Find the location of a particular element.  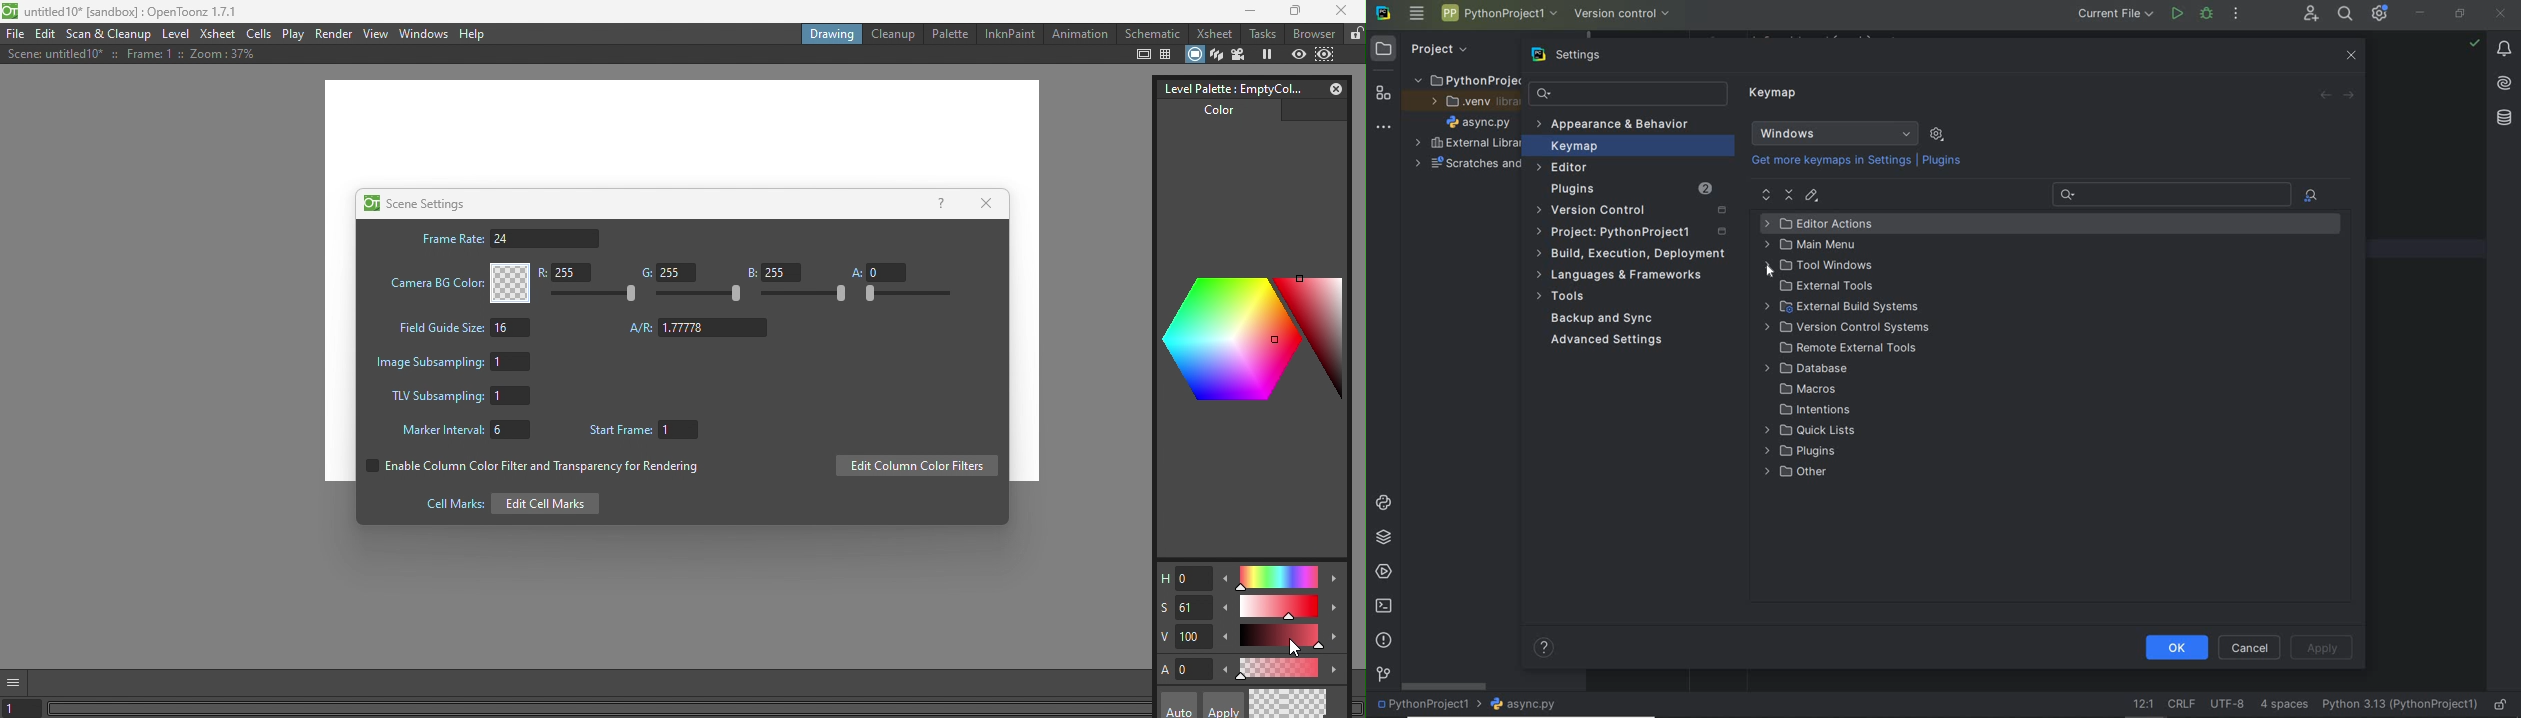

Camera stand view is located at coordinates (1193, 53).